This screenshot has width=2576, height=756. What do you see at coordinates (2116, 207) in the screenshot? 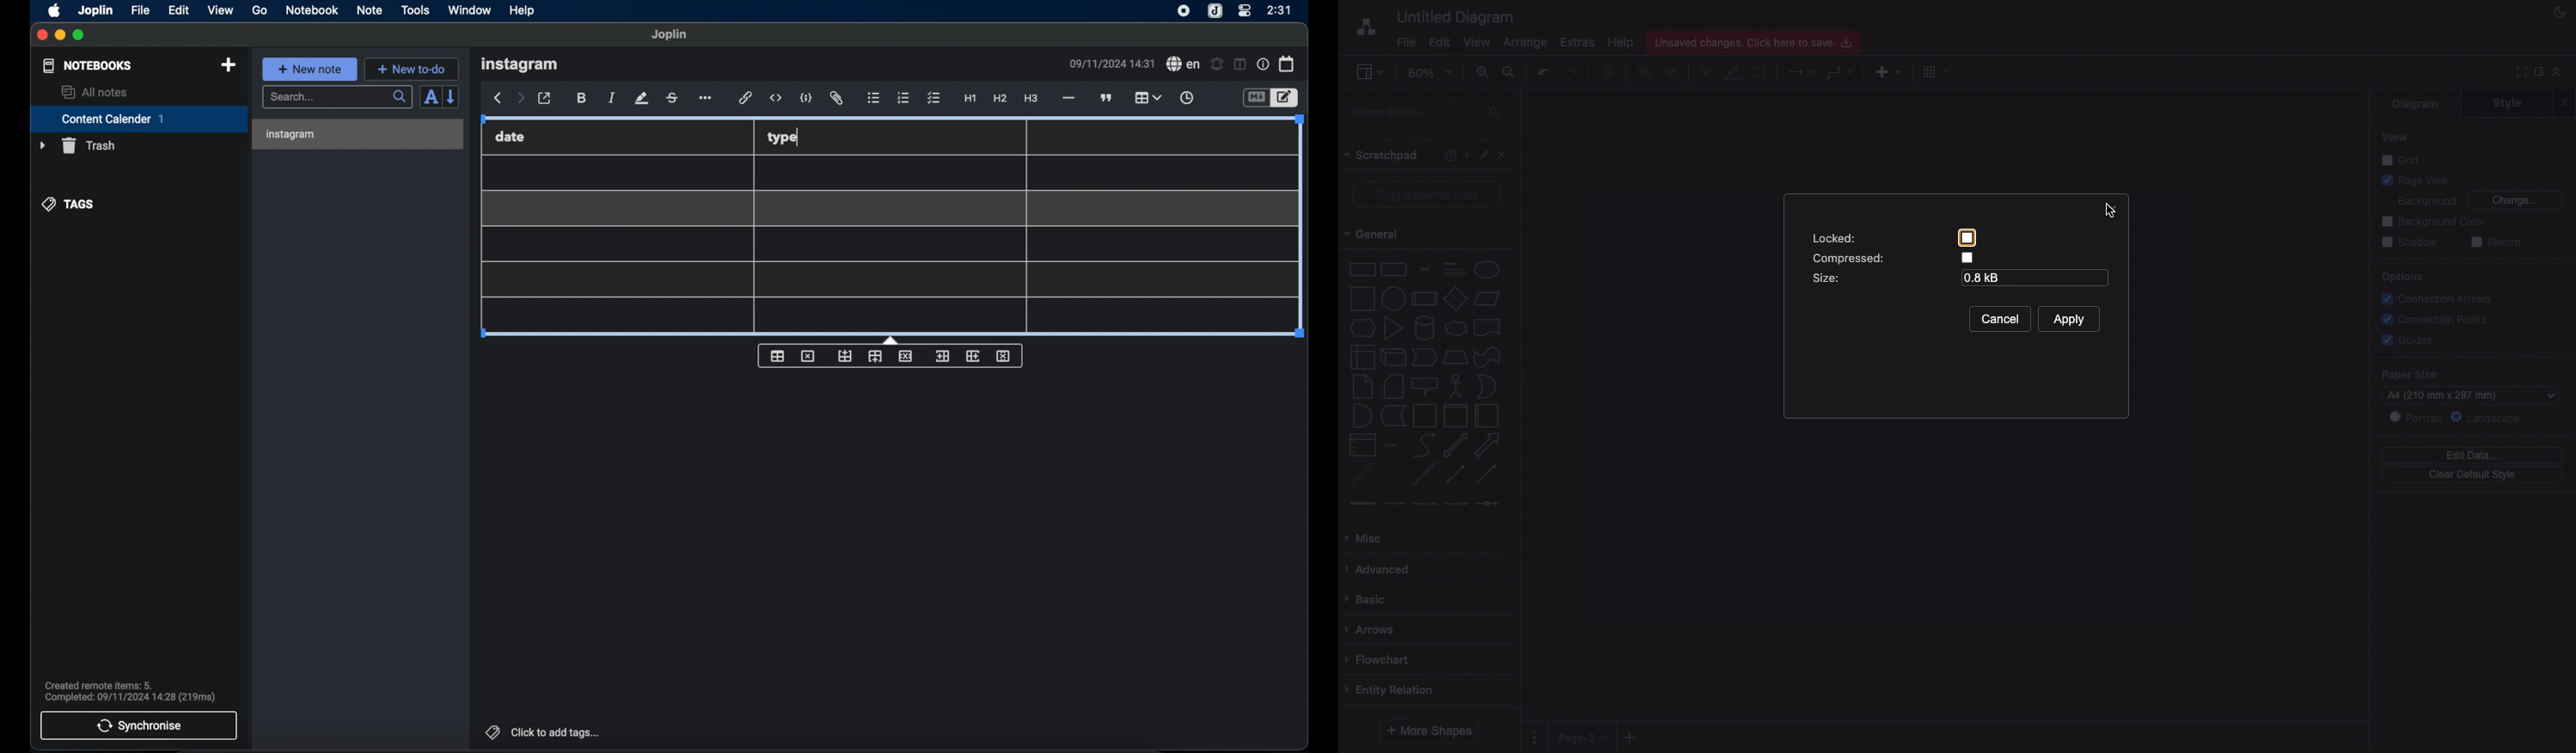
I see `Cursor` at bounding box center [2116, 207].